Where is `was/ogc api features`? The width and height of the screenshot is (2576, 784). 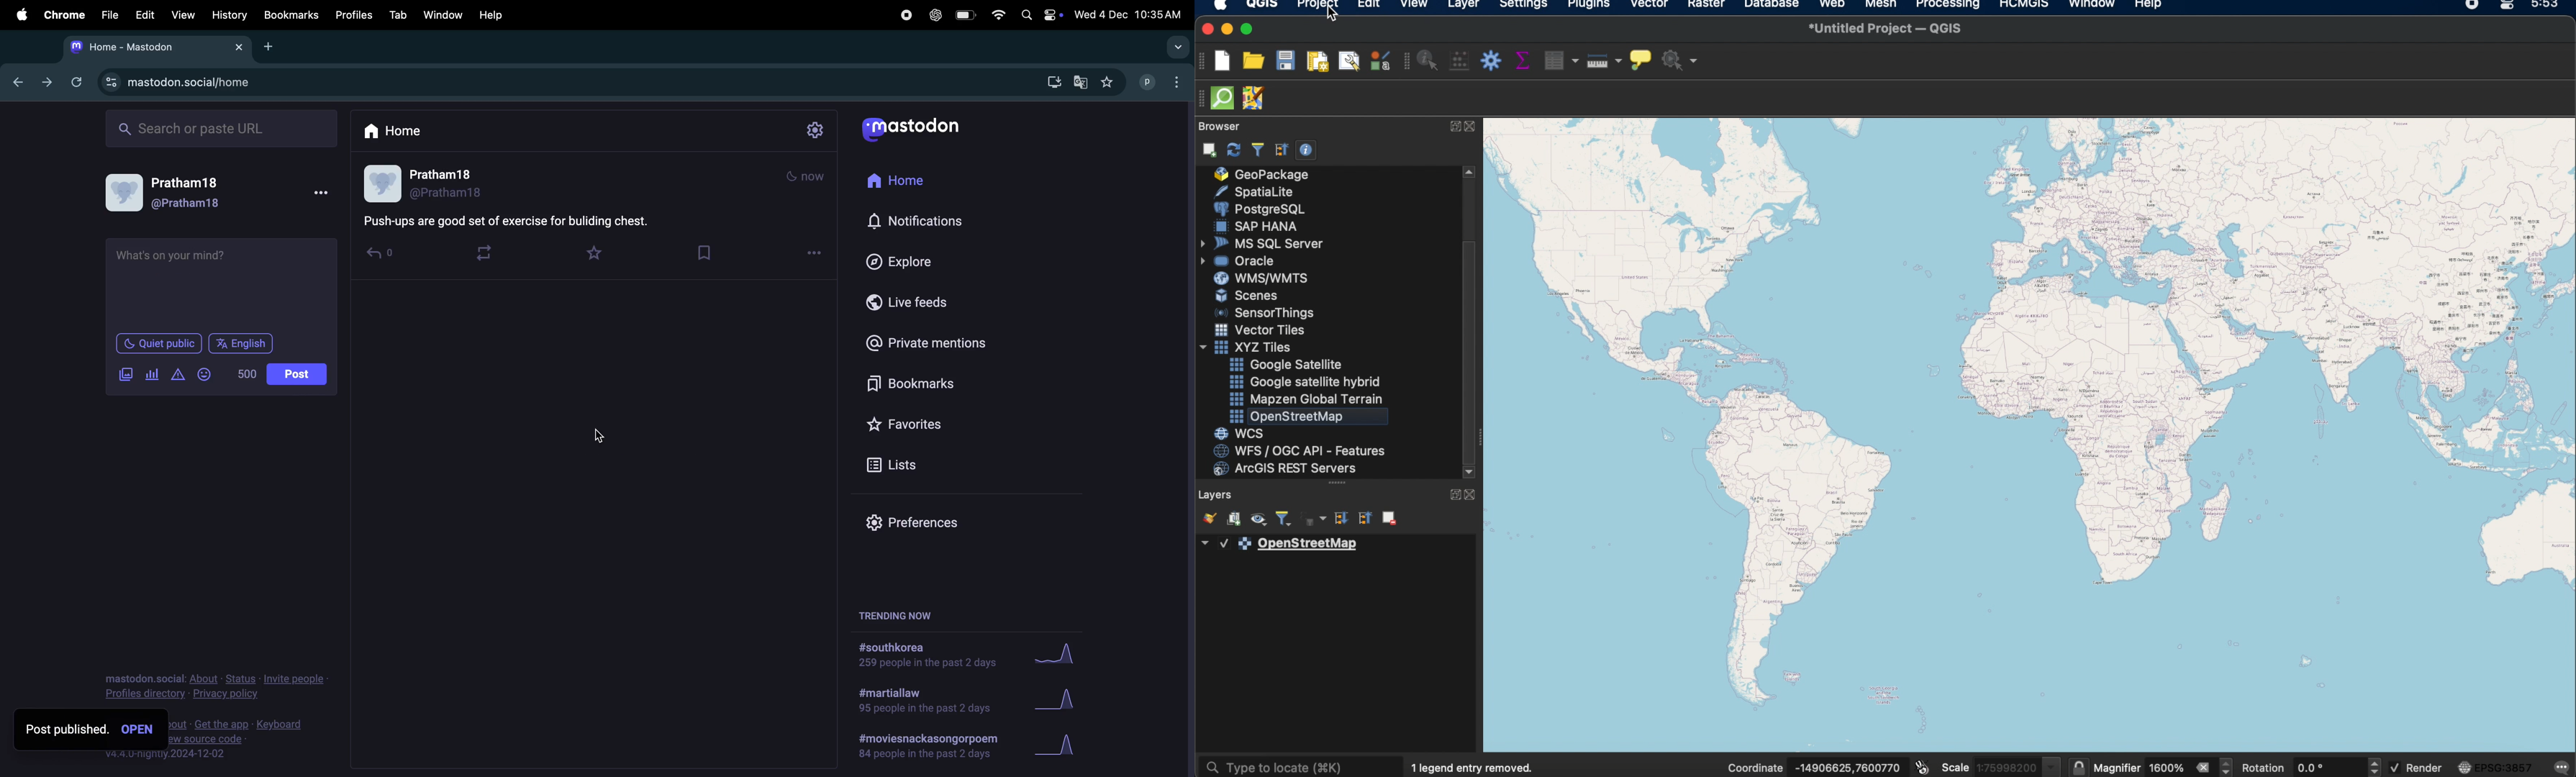
was/ogc api features is located at coordinates (1302, 450).